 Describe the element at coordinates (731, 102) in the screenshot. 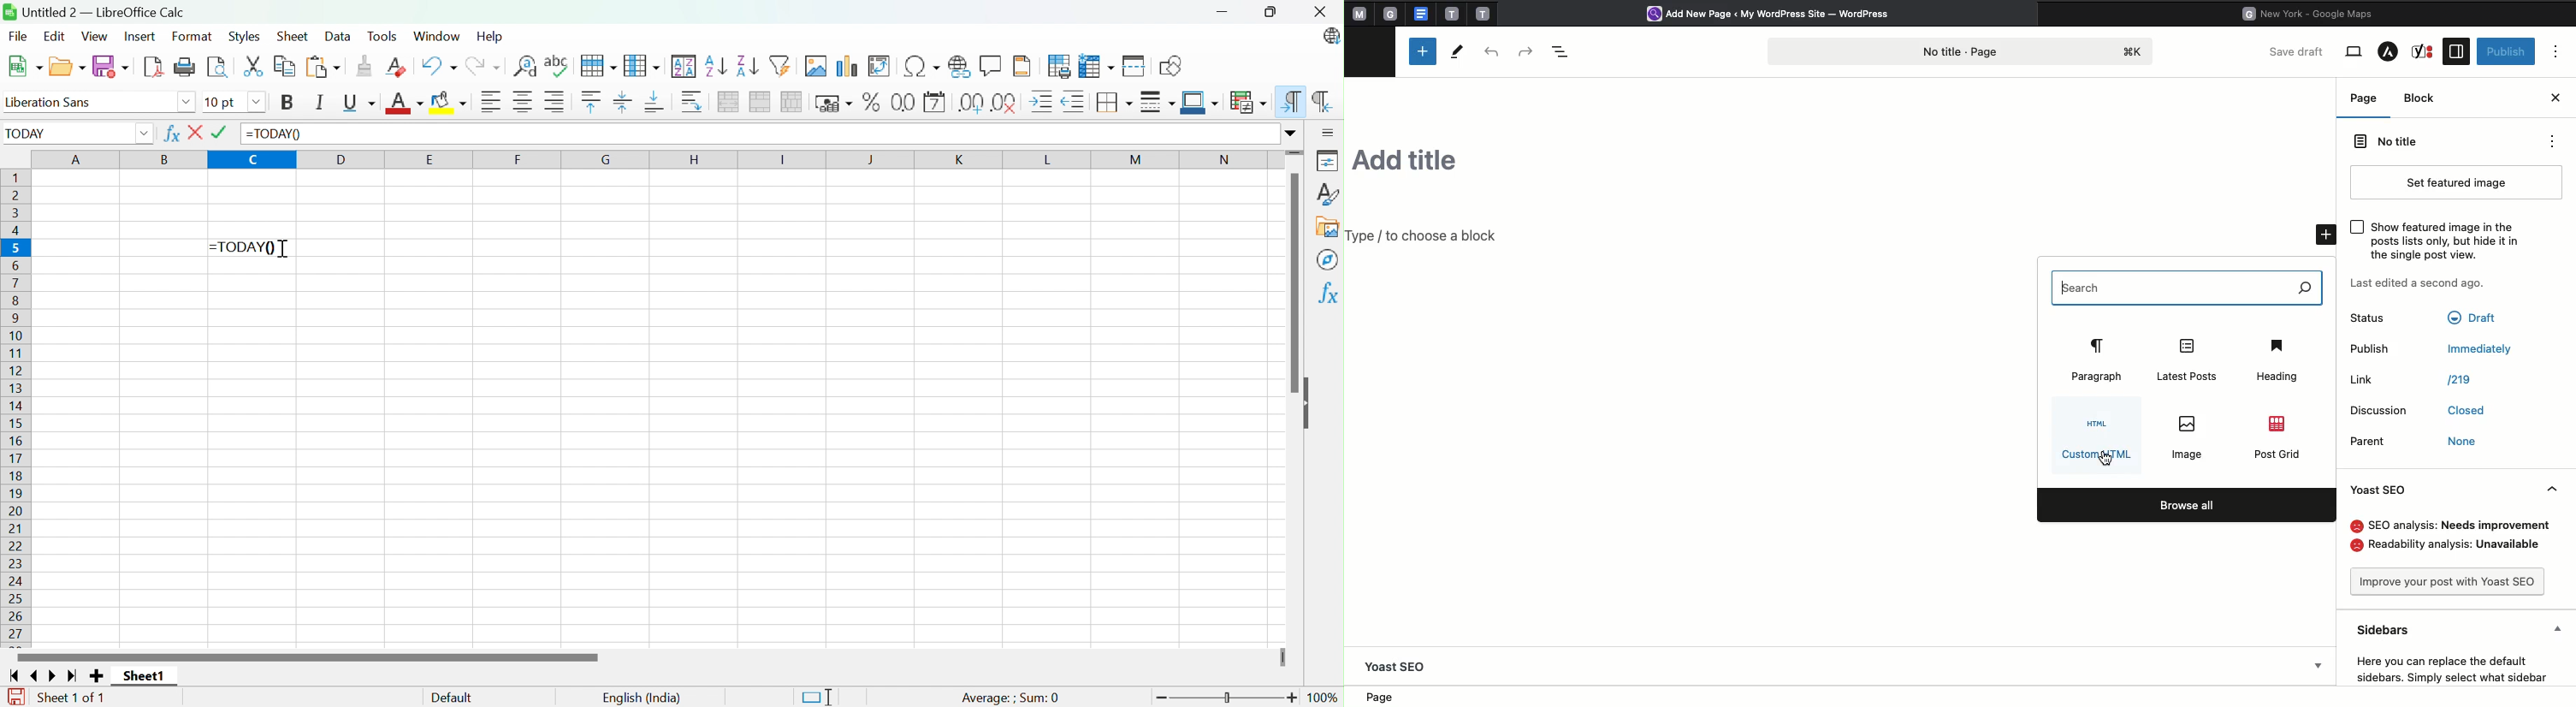

I see `Merge and center or unmerge cells depending on the current toggle state` at that location.